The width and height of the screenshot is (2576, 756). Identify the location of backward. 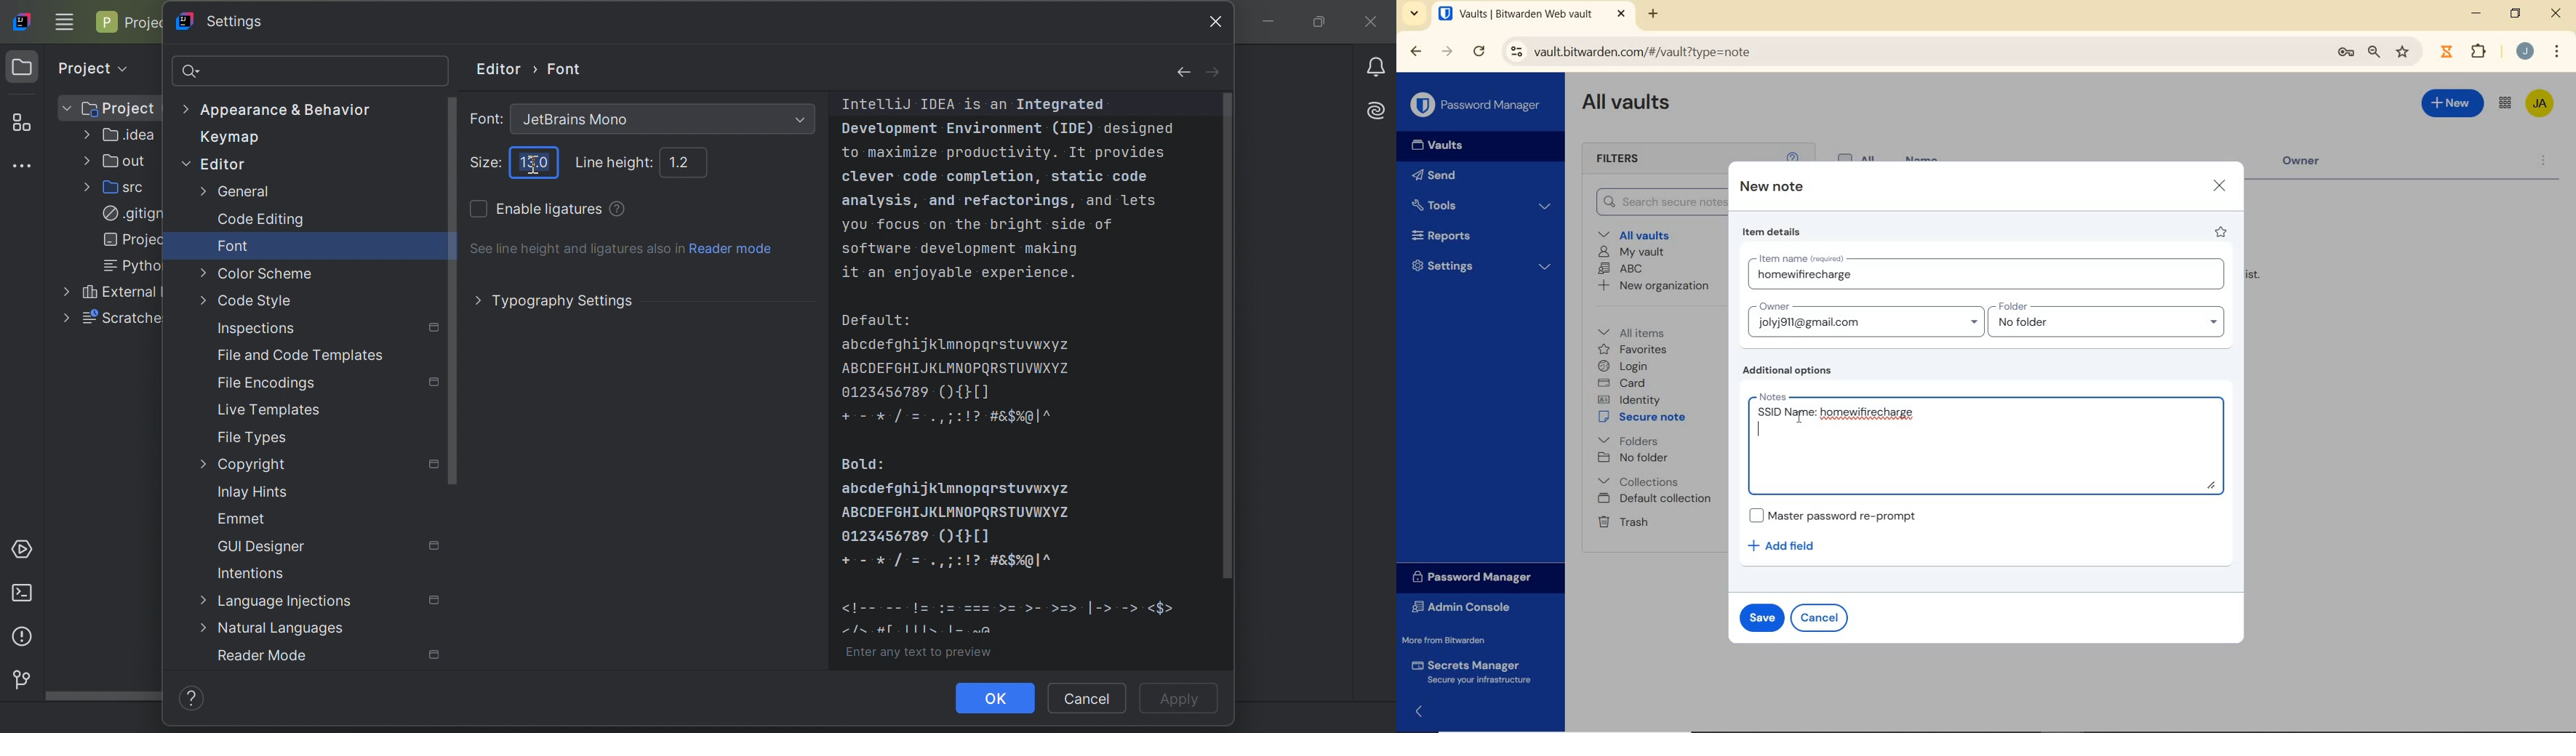
(1416, 52).